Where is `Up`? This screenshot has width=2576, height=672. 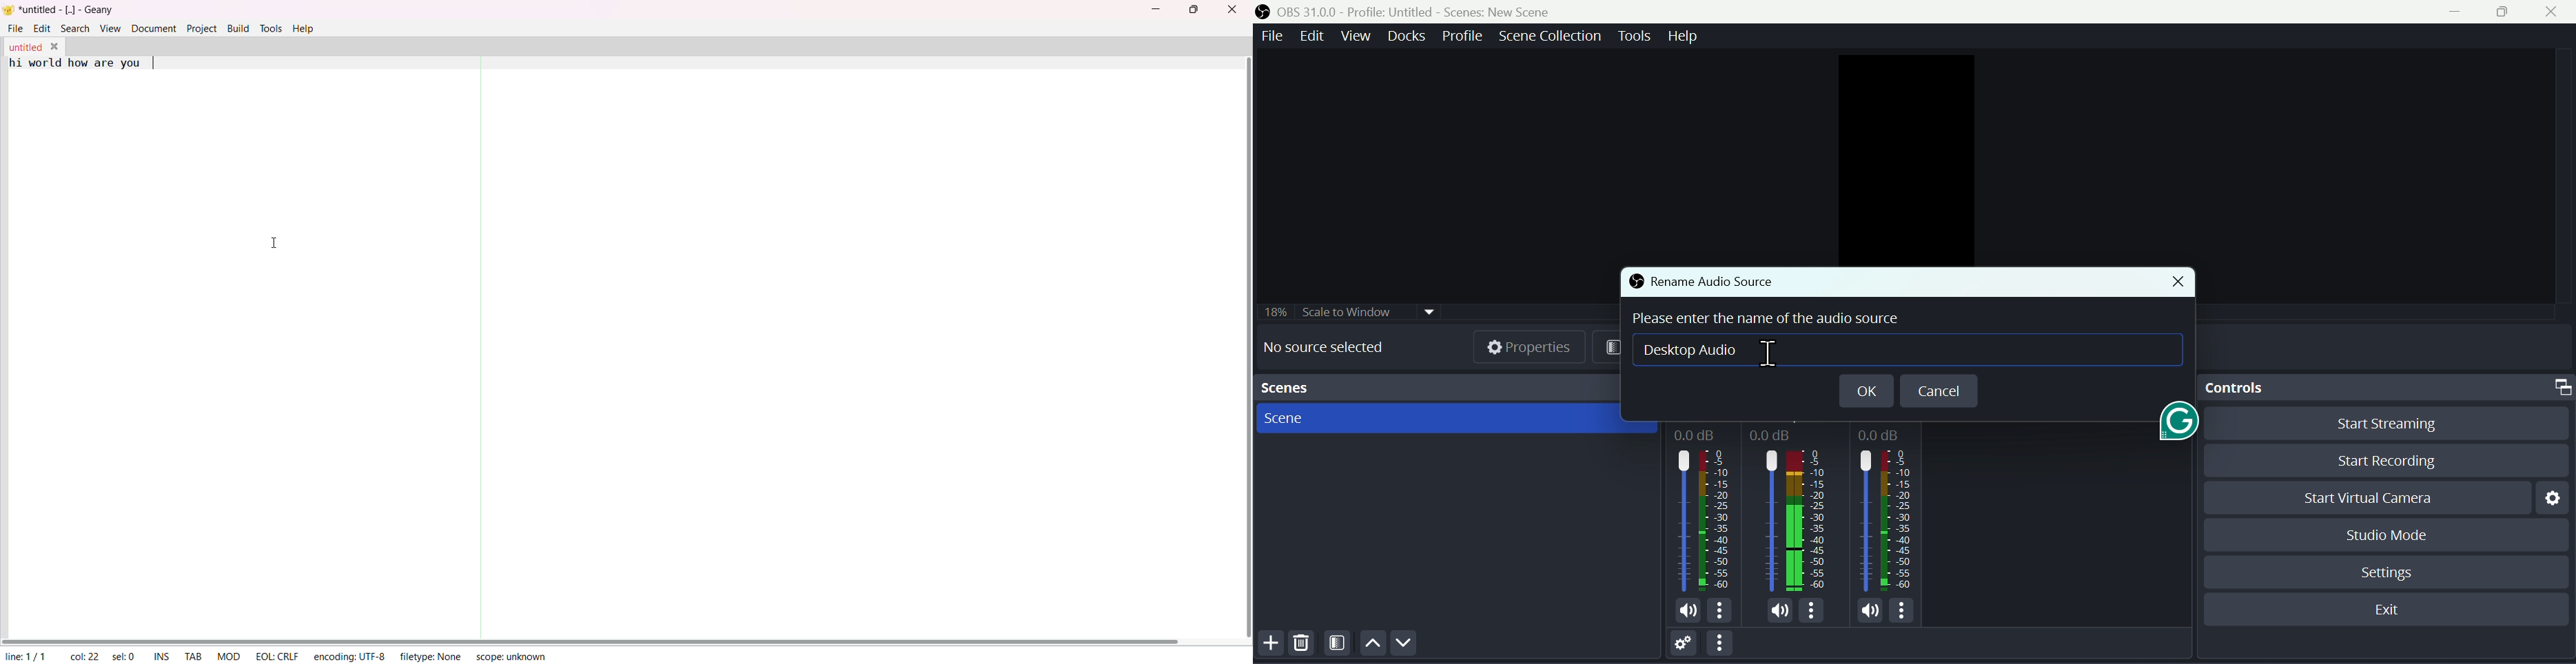 Up is located at coordinates (1372, 645).